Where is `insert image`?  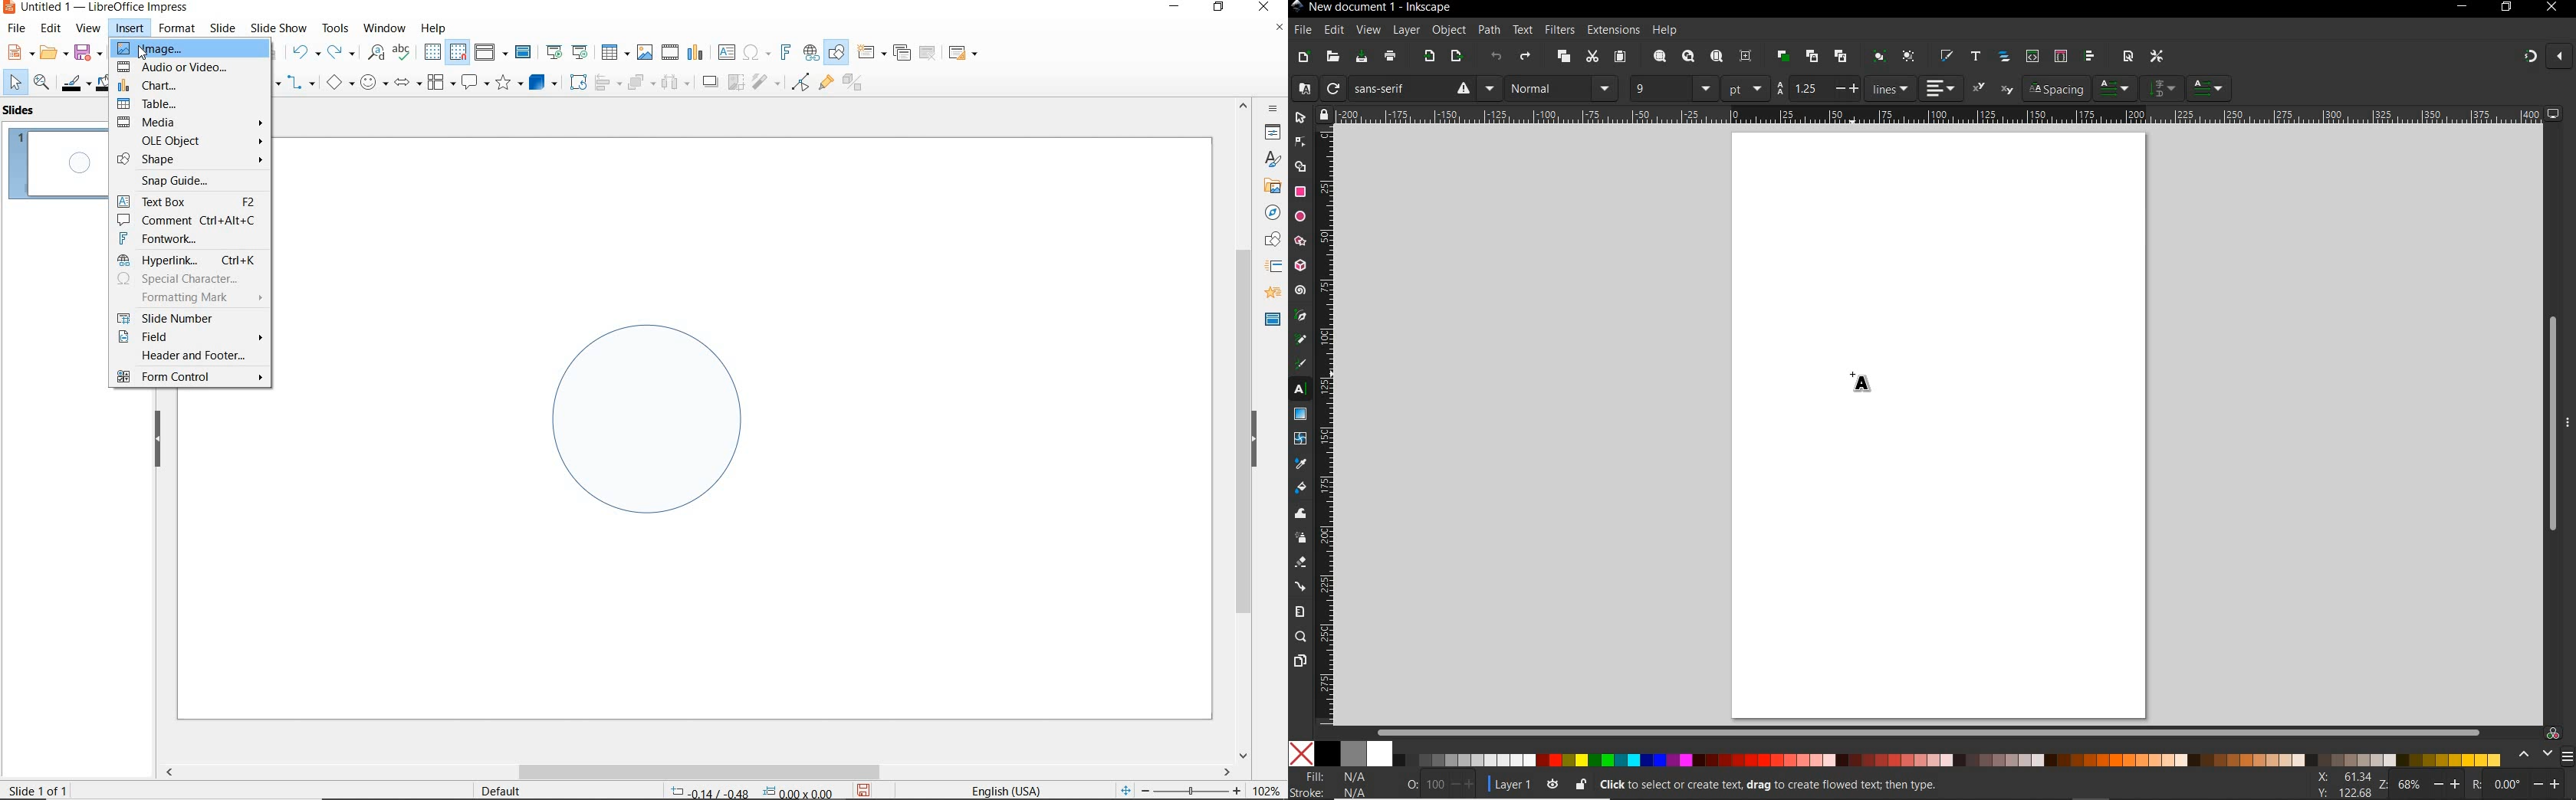 insert image is located at coordinates (644, 52).